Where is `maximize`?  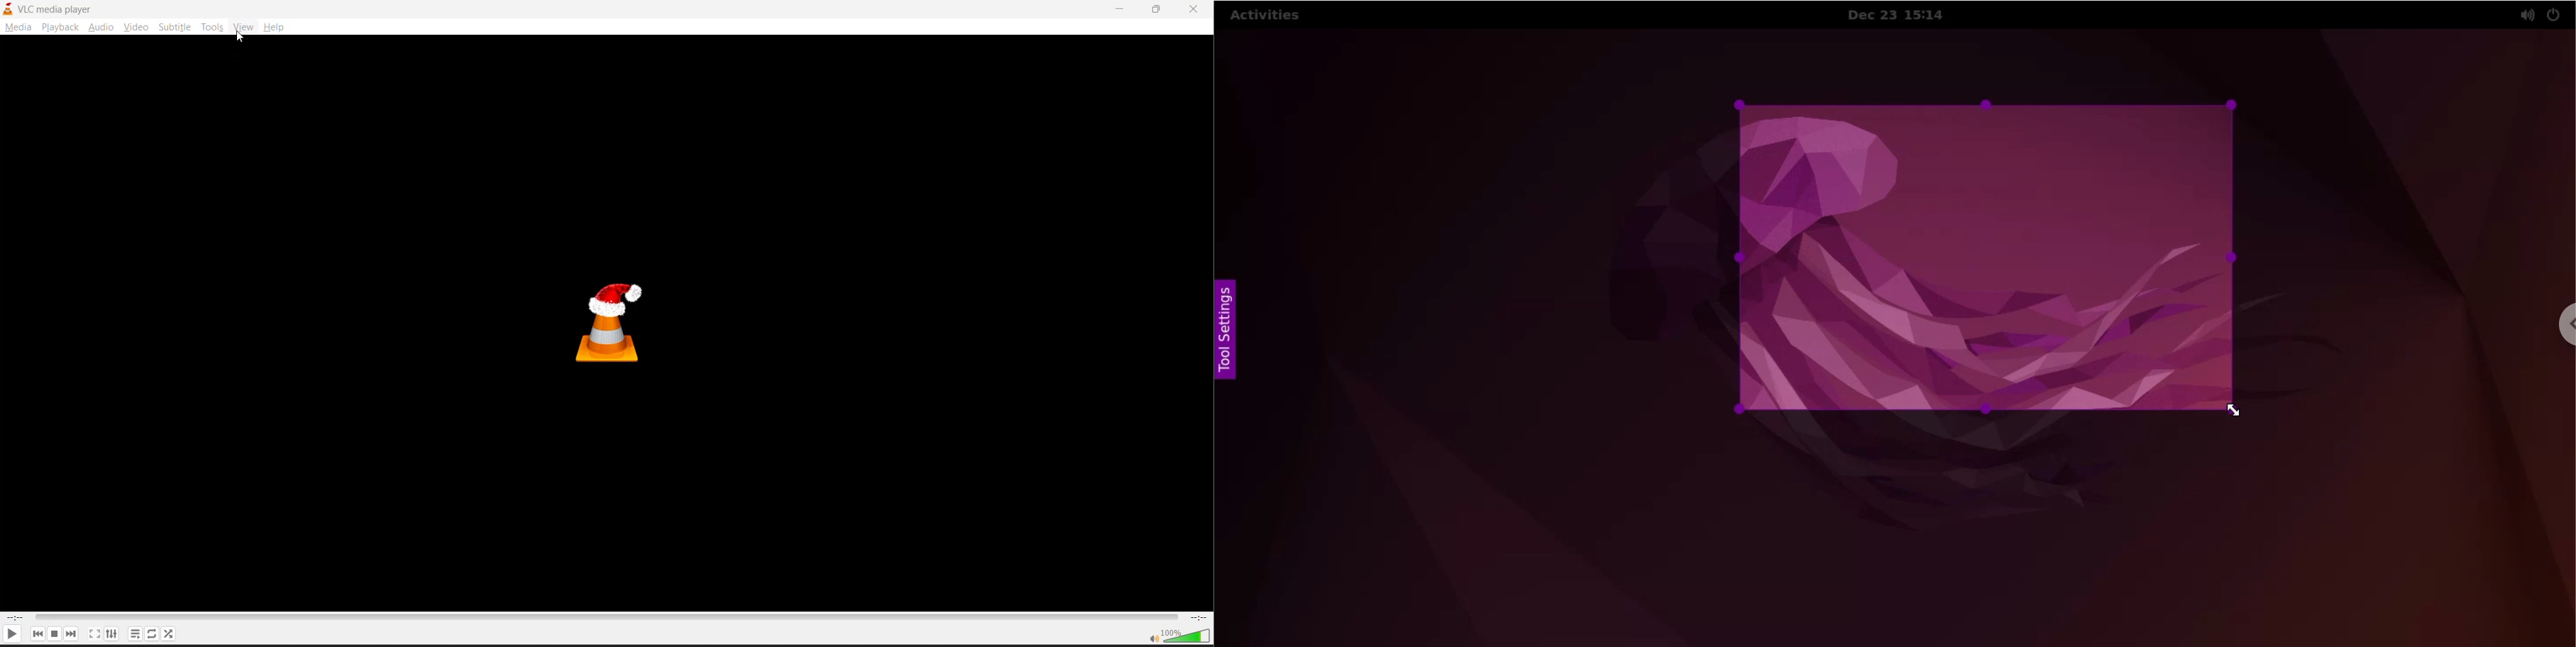 maximize is located at coordinates (1157, 9).